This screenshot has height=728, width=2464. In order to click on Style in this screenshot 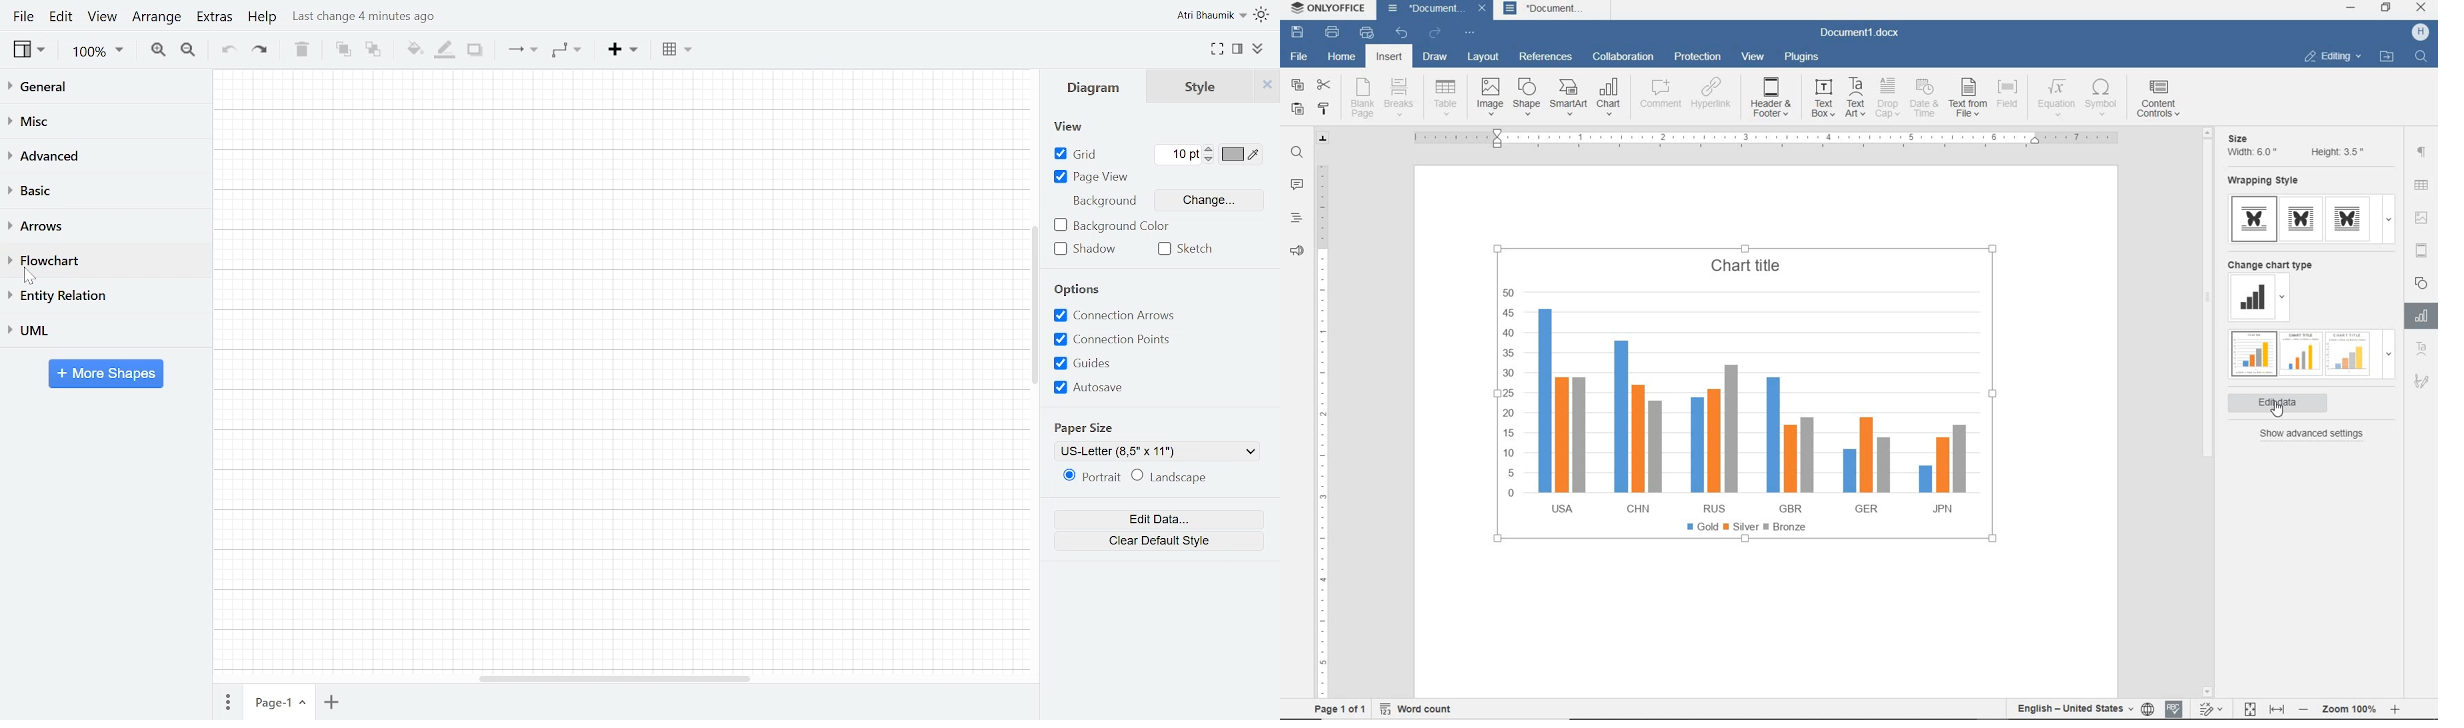, I will do `click(1205, 86)`.